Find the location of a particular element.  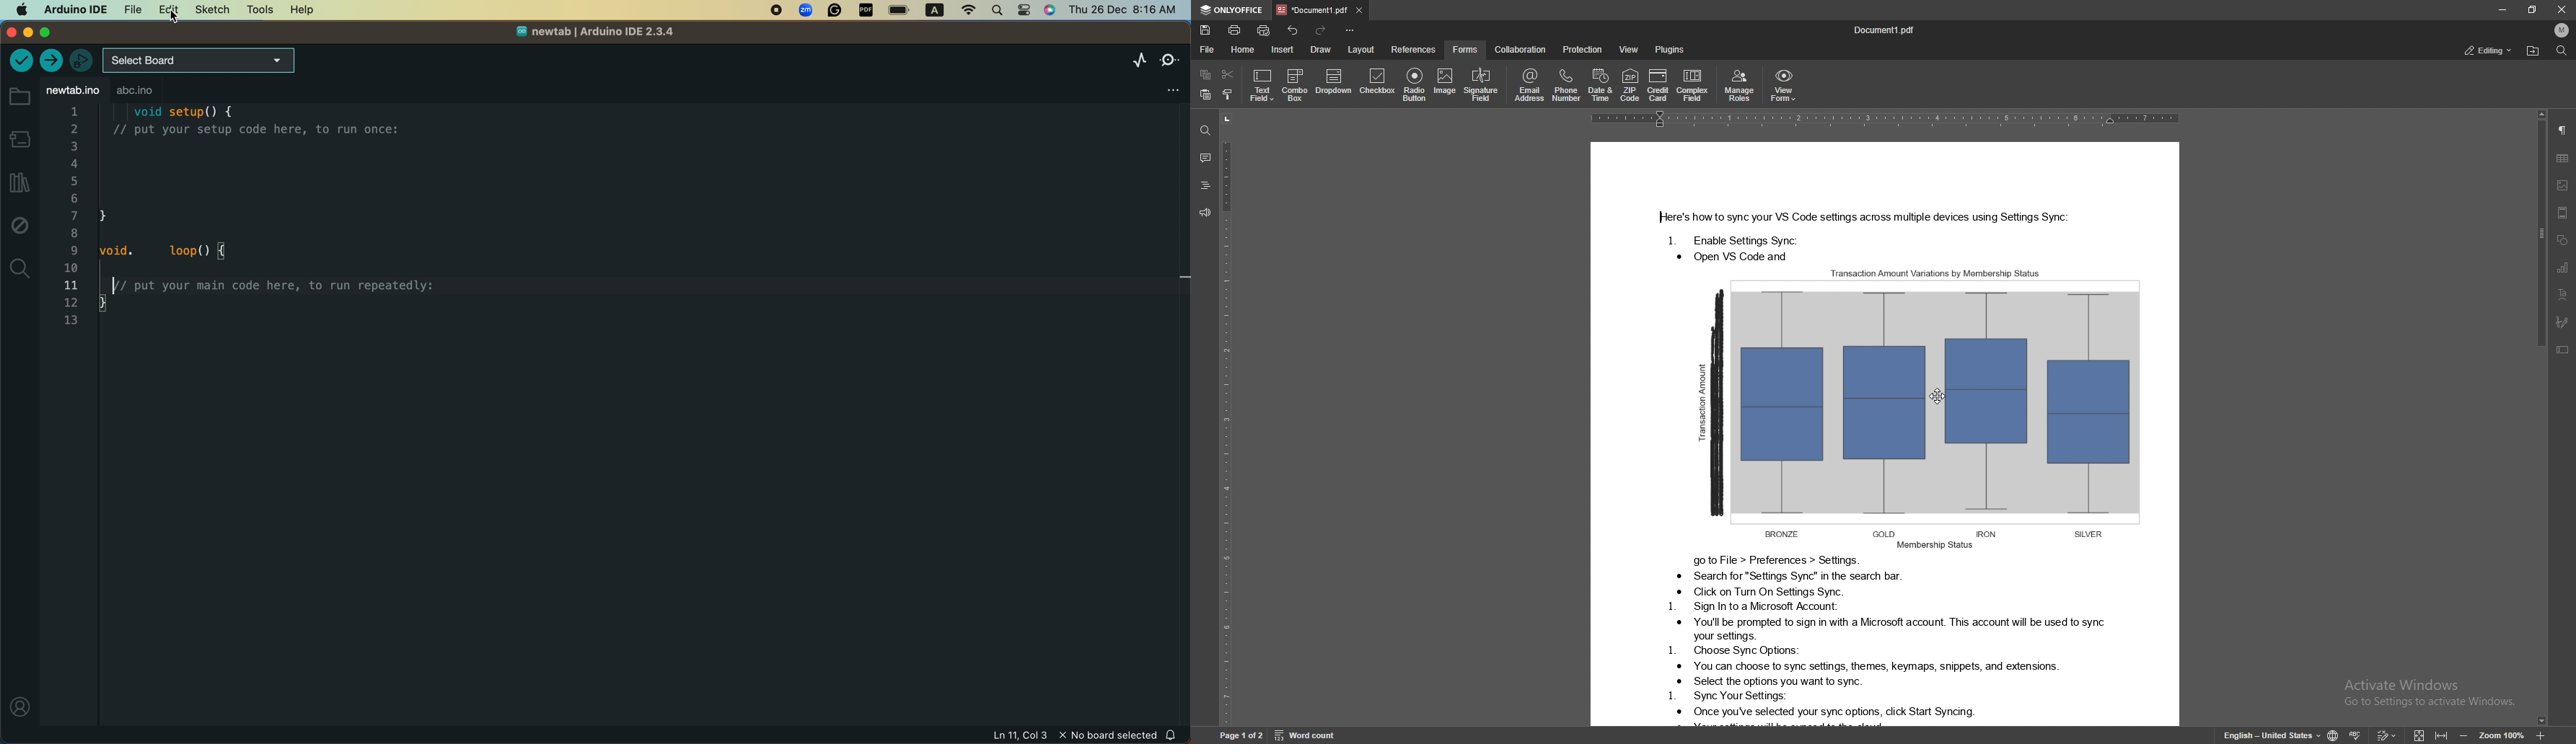

chart is located at coordinates (2564, 267).